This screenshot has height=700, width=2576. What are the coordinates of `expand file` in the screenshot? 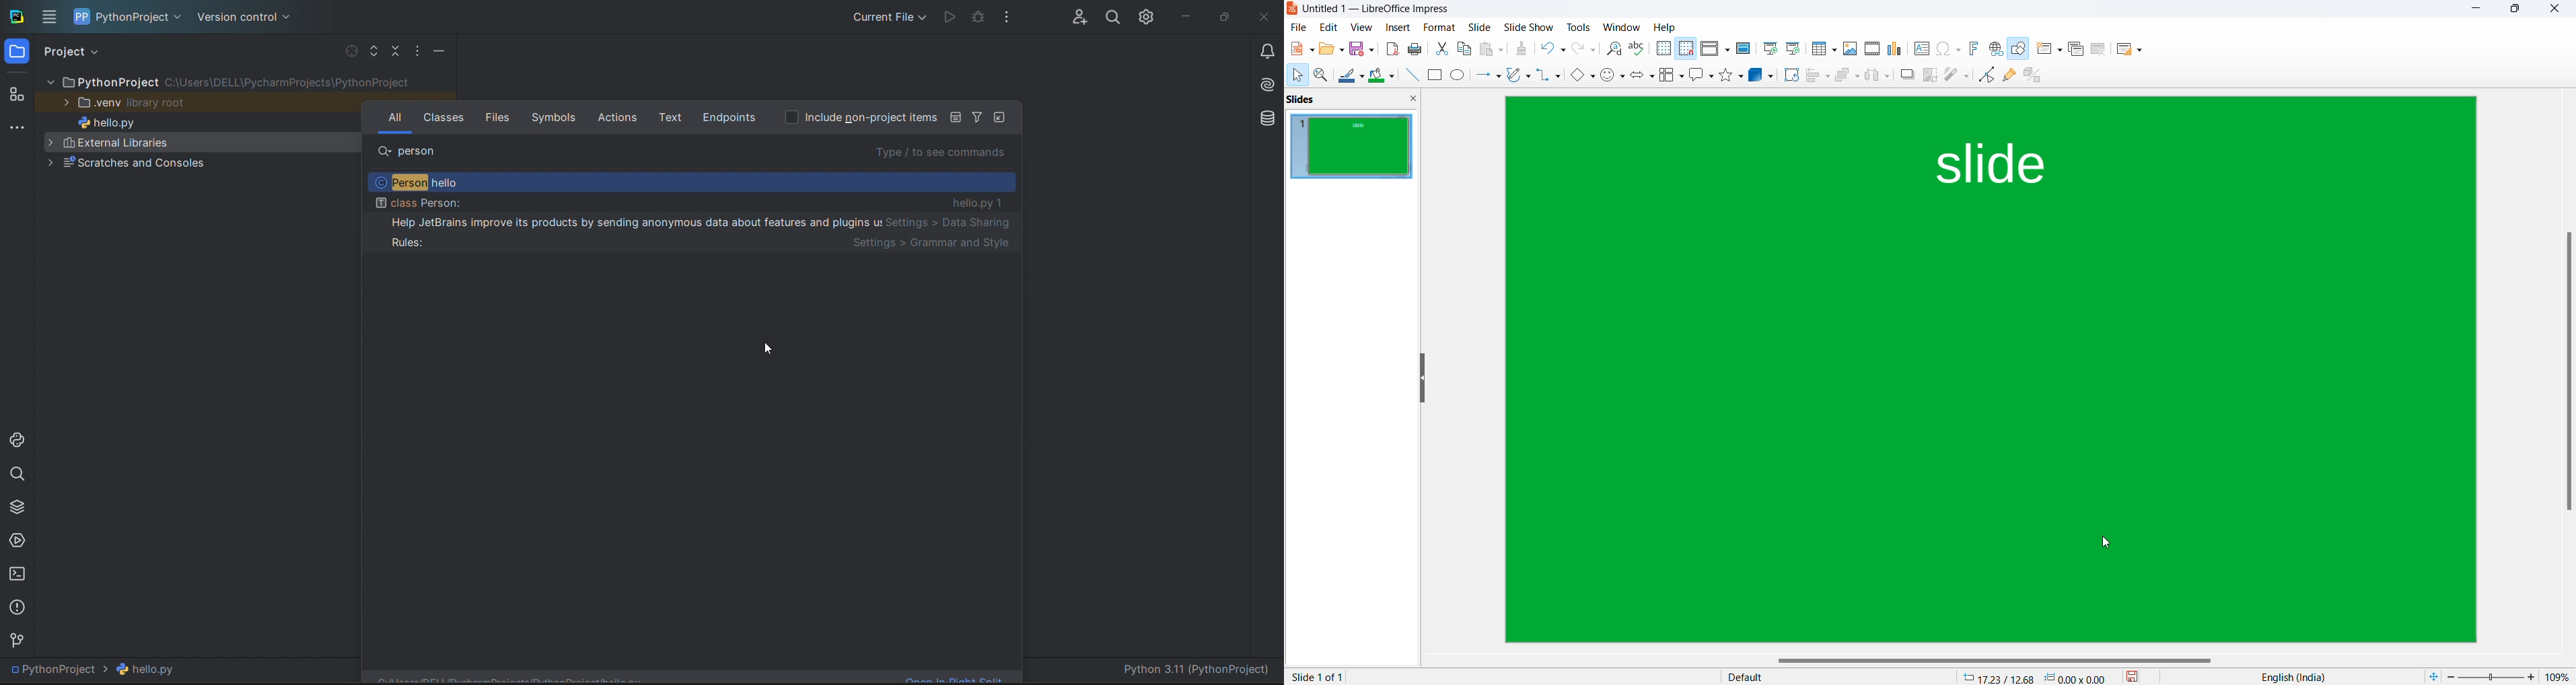 It's located at (374, 51).